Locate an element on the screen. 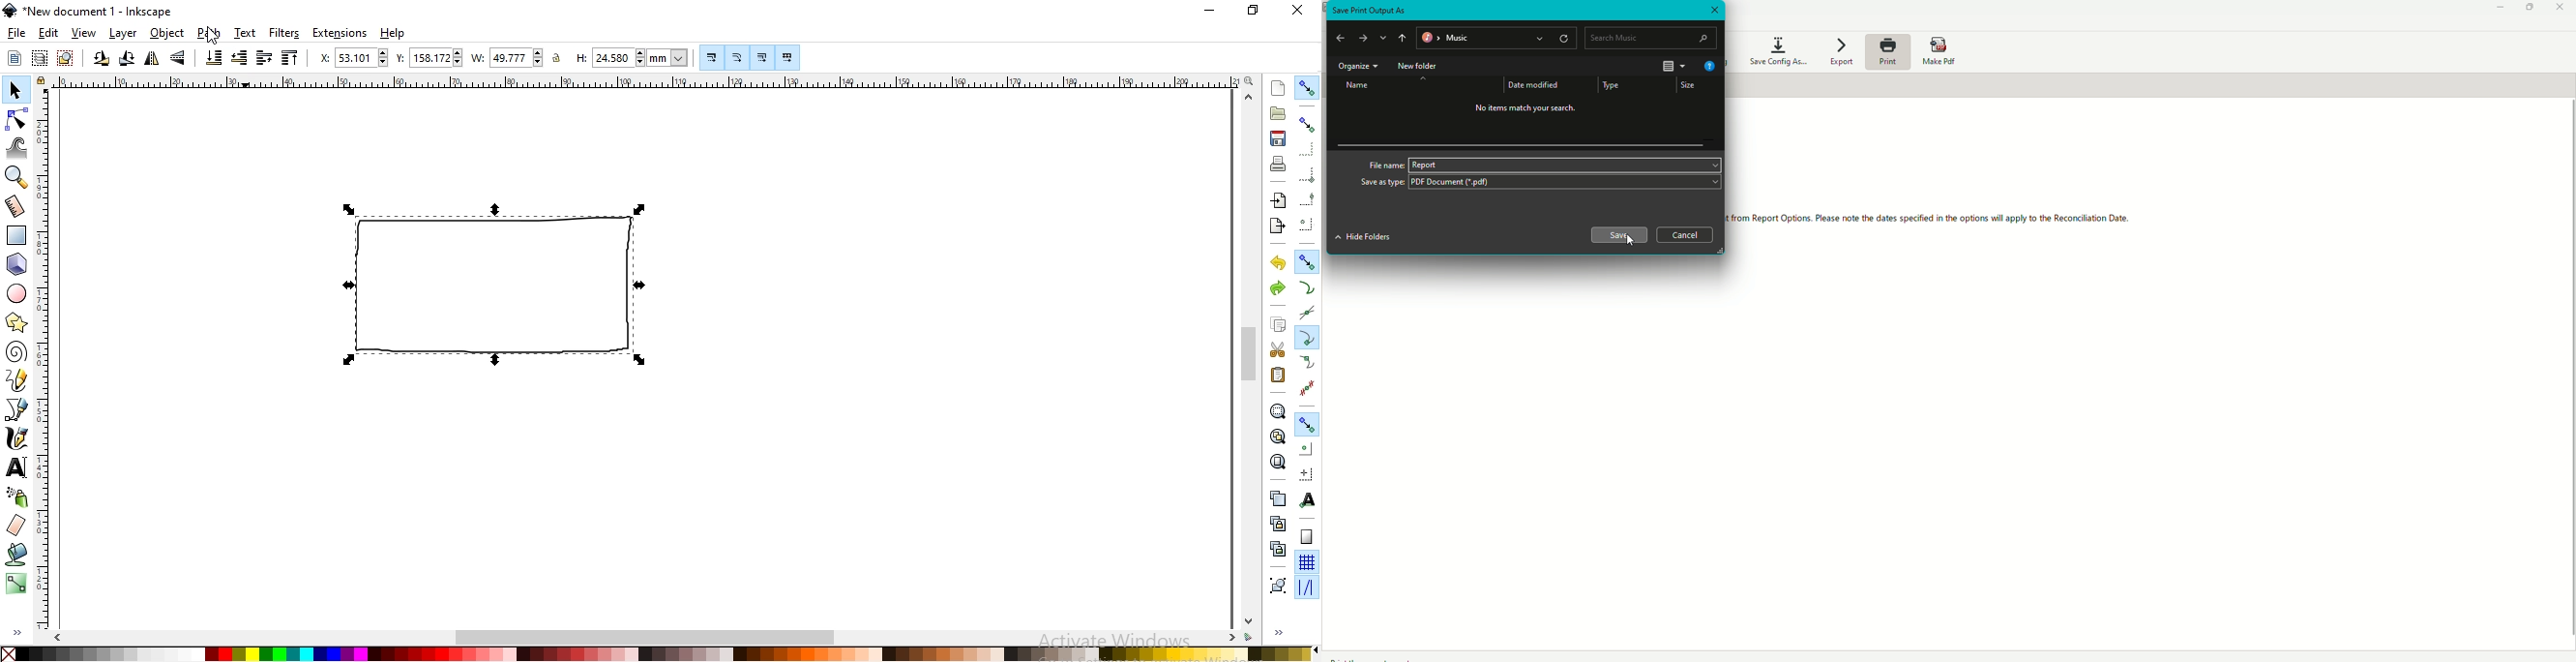 Image resolution: width=2576 pixels, height=672 pixels. create 3d boxes is located at coordinates (16, 265).